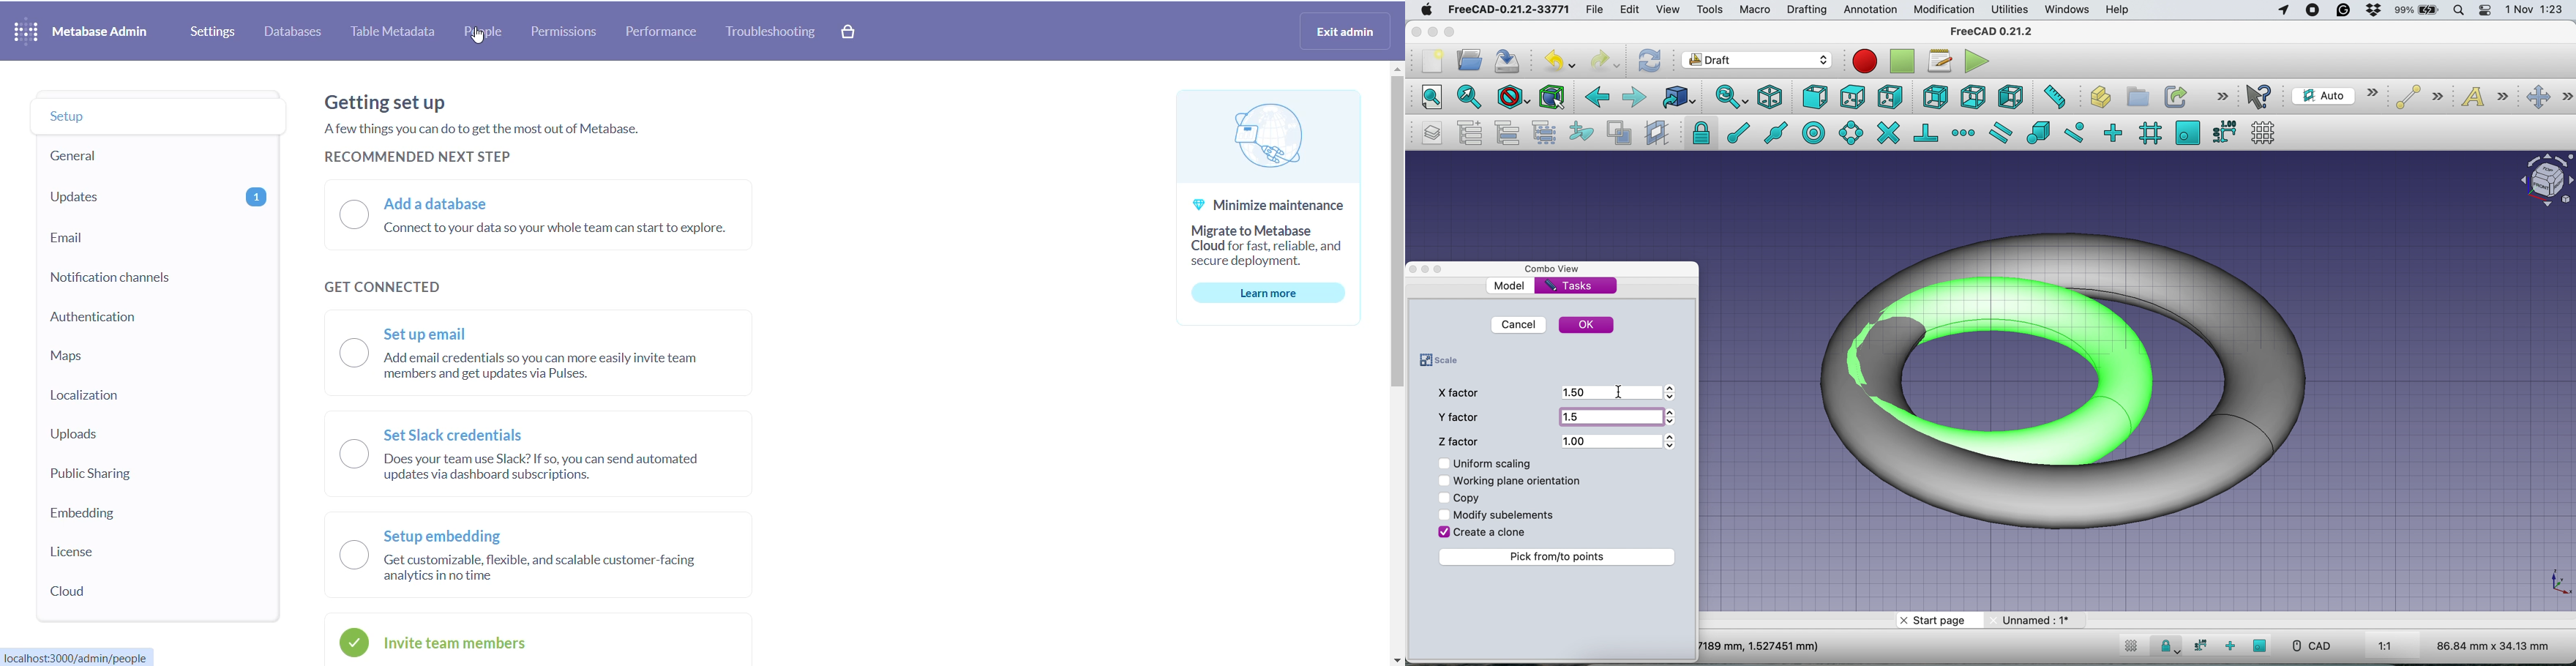 This screenshot has height=672, width=2576. What do you see at coordinates (1443, 531) in the screenshot?
I see `Checkbox` at bounding box center [1443, 531].